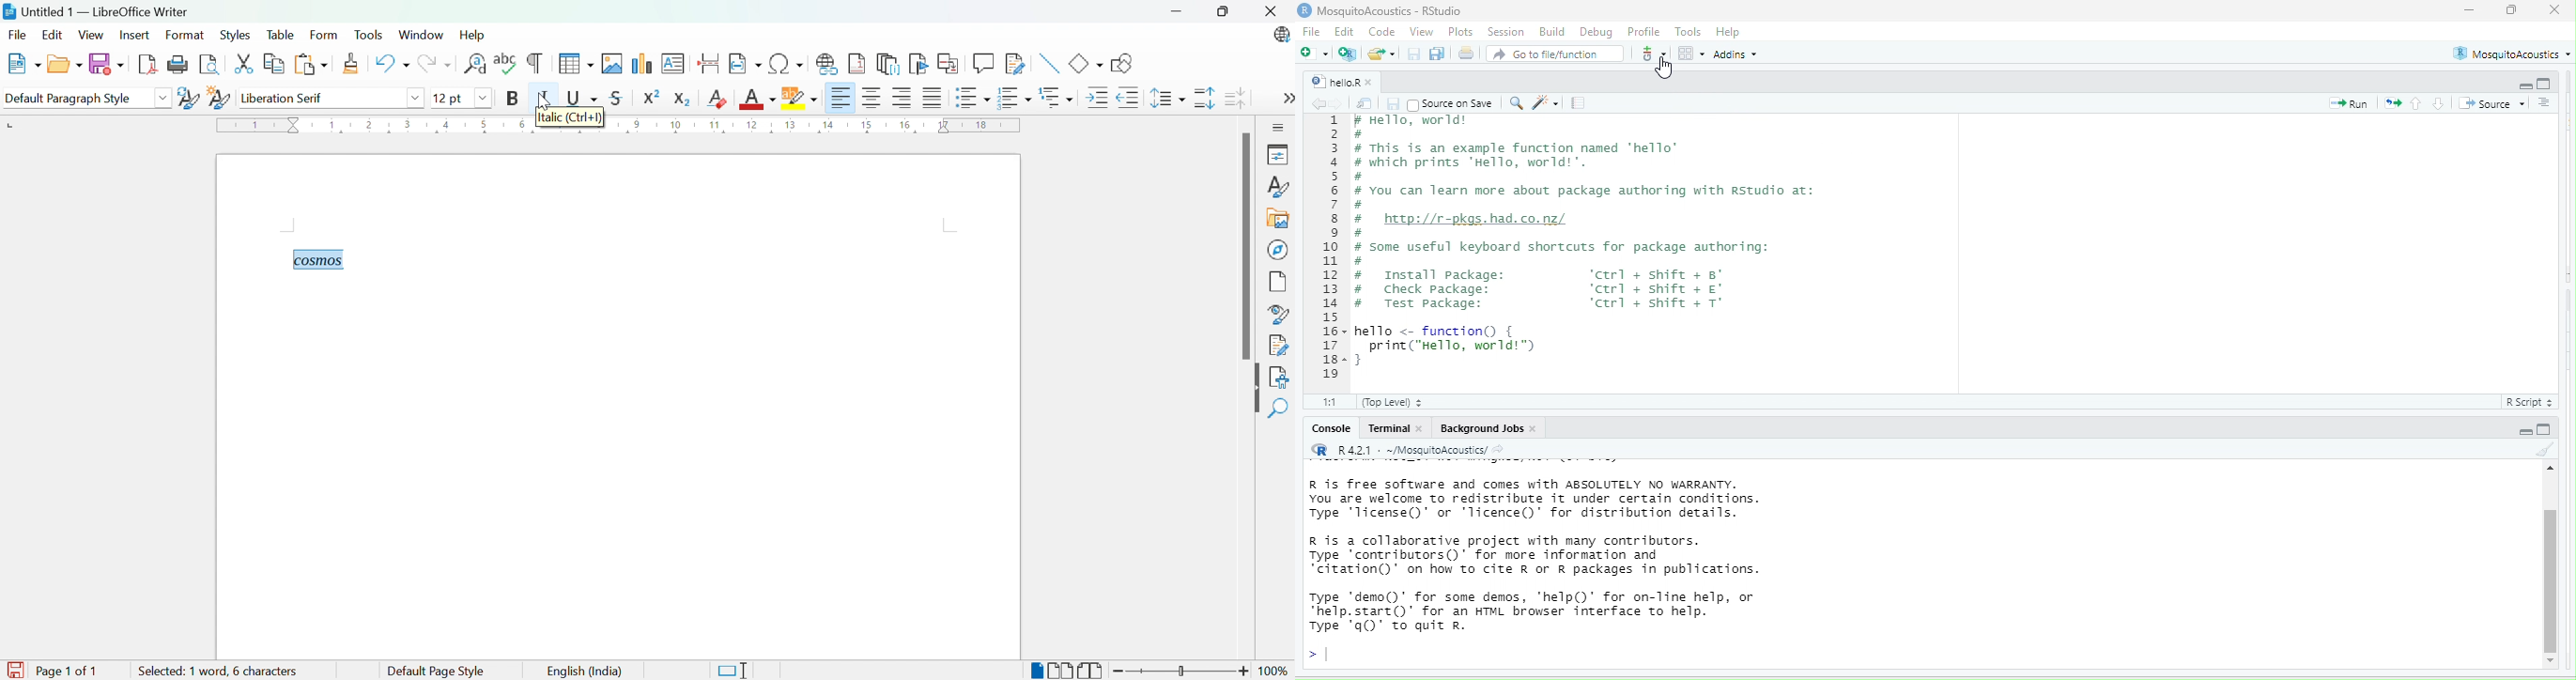 This screenshot has height=700, width=2576. I want to click on scroll up, so click(2549, 470).